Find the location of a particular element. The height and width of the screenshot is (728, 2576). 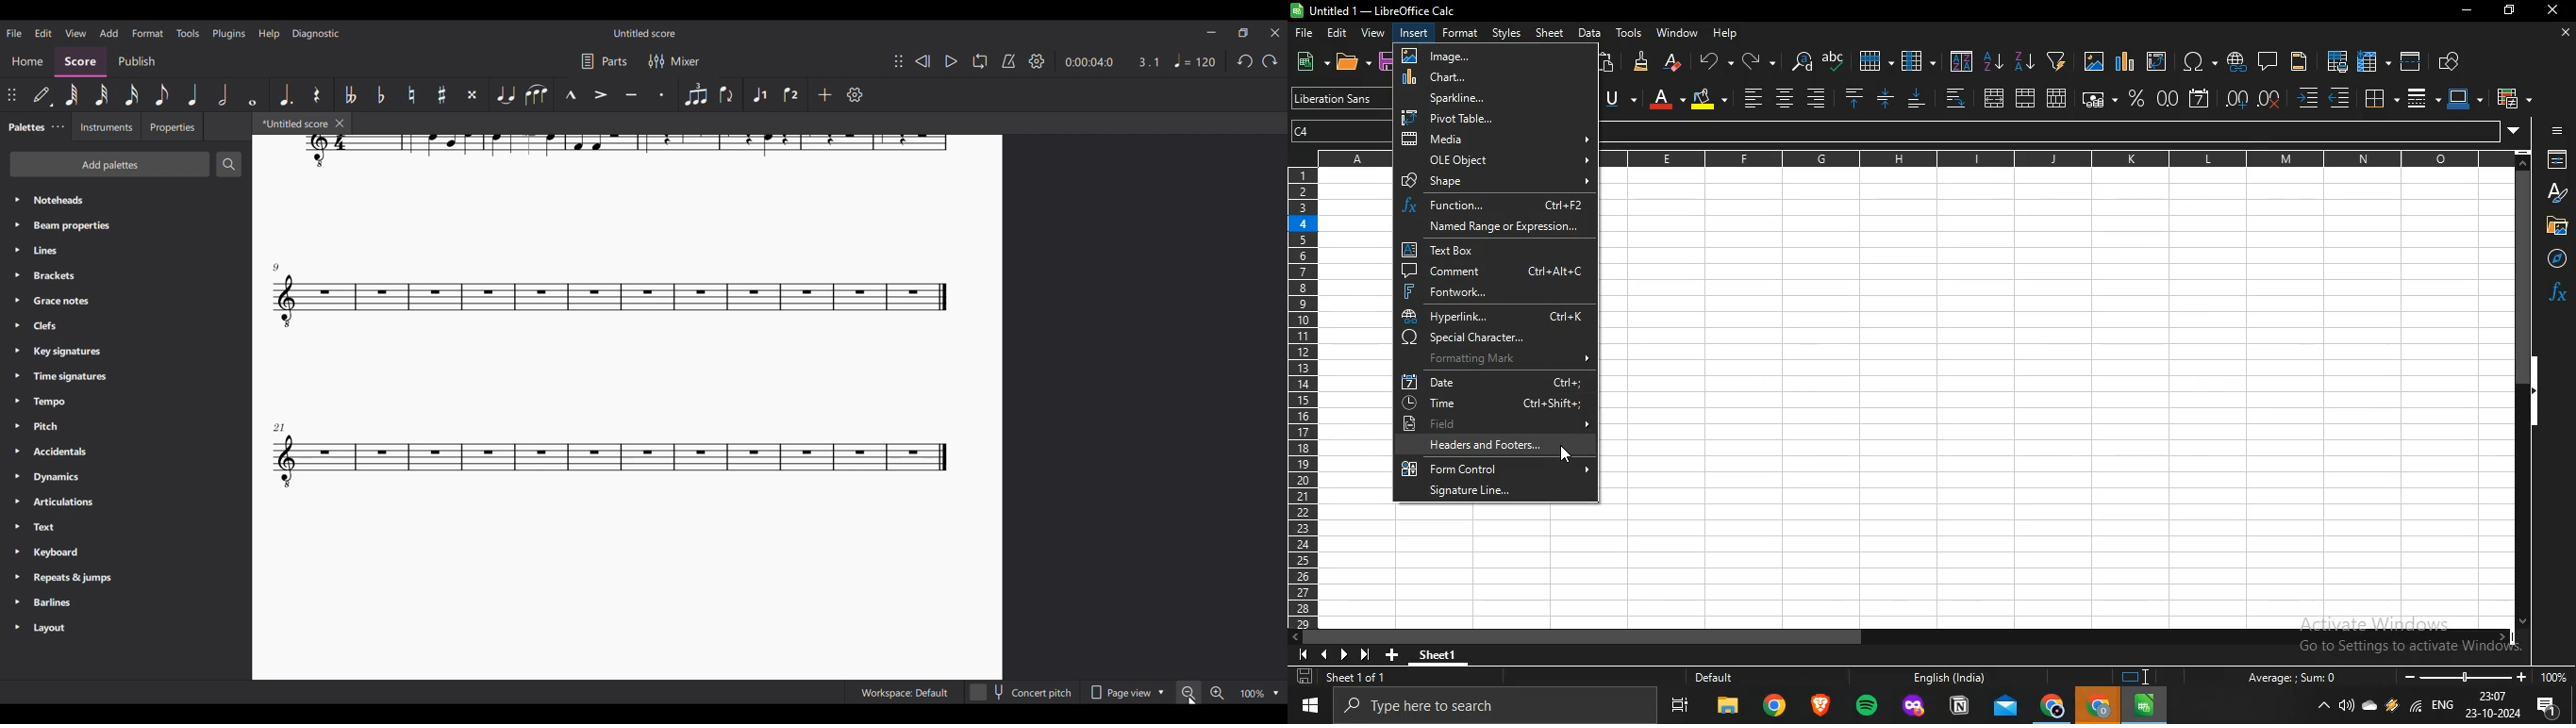

styles is located at coordinates (1505, 34).